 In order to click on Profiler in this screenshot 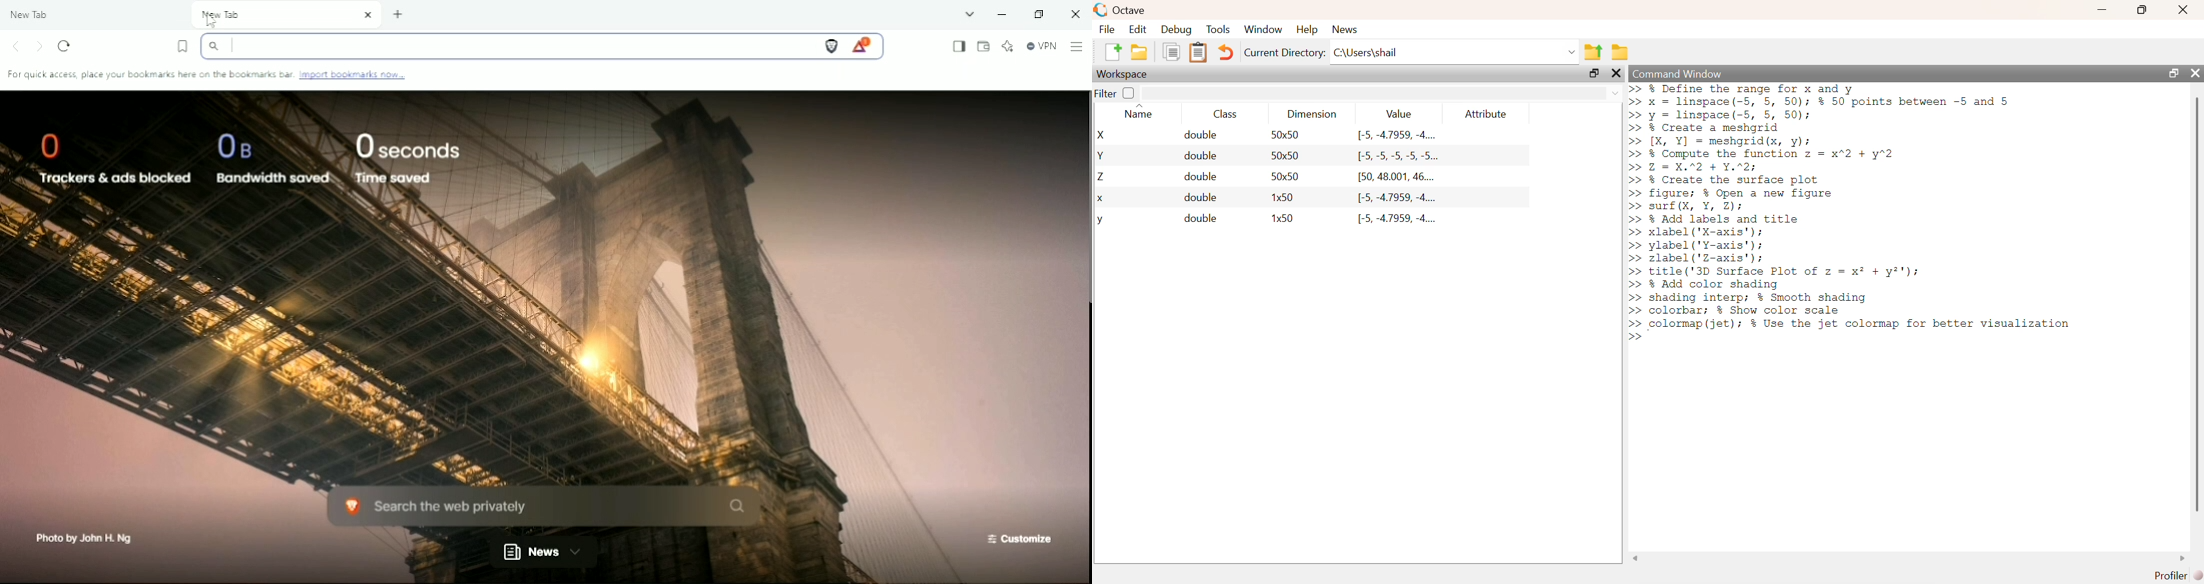, I will do `click(2178, 576)`.